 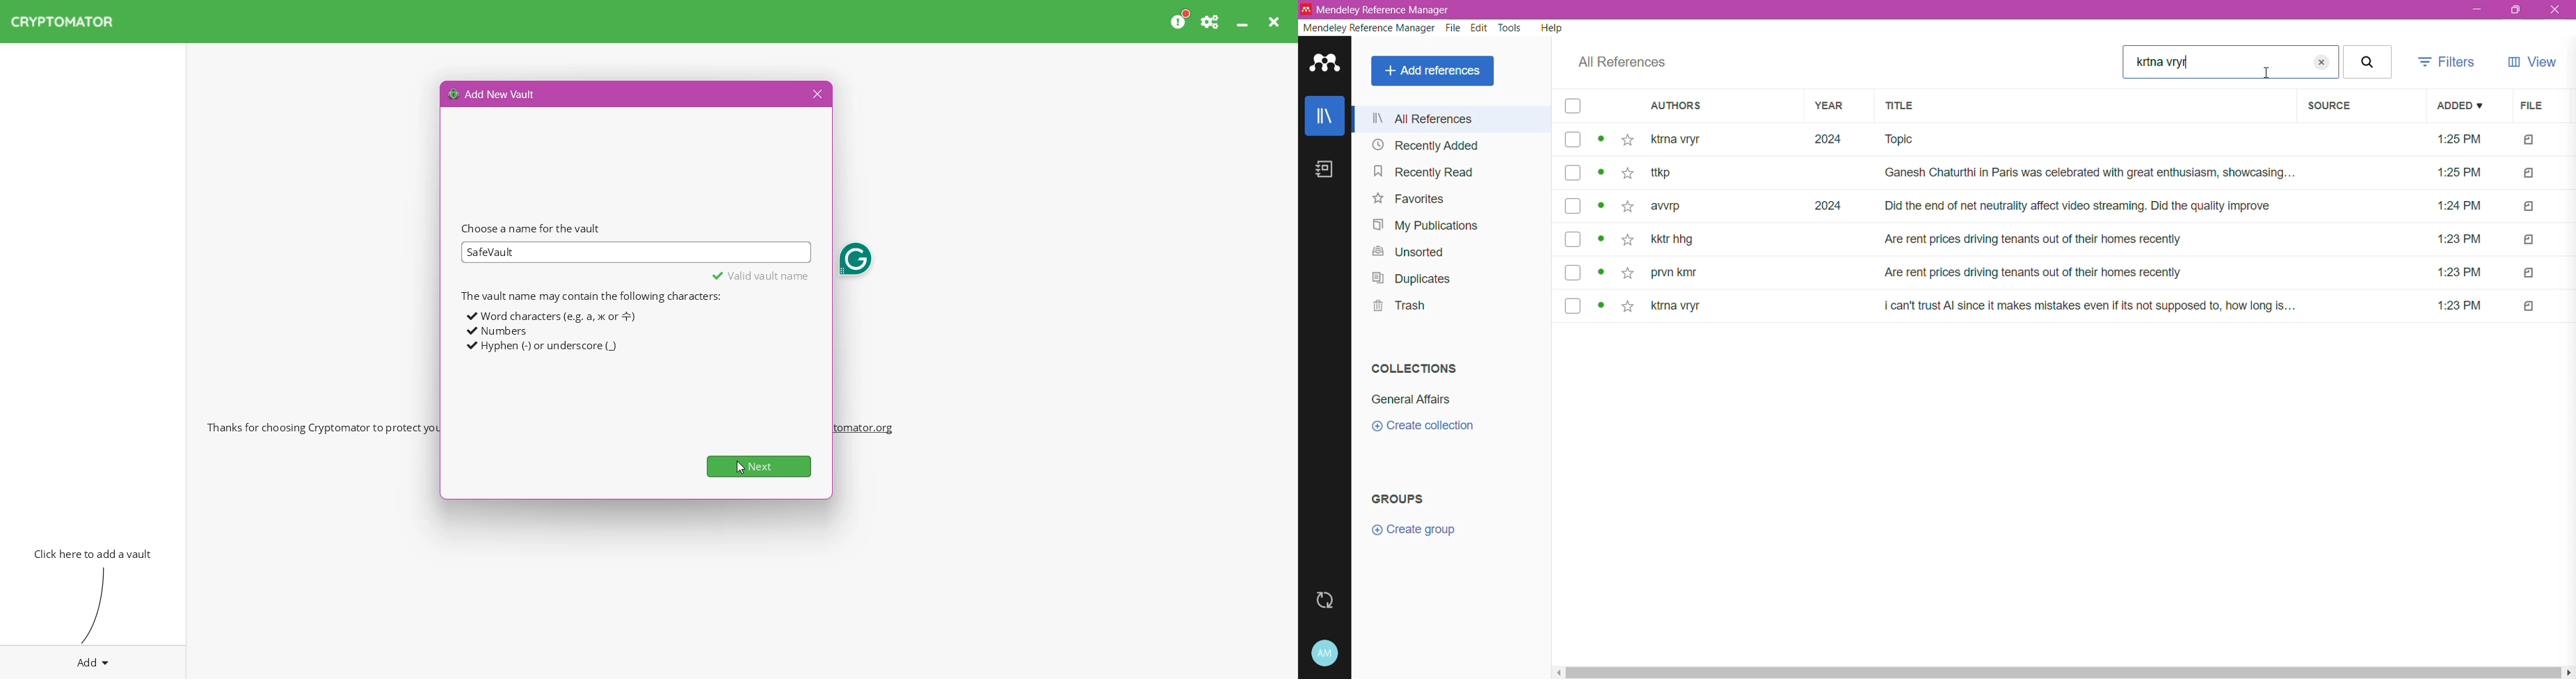 What do you see at coordinates (2072, 174) in the screenshot?
I see ` ttkp Ganesh Chaturthi in Paris was celebrated with great enthusiasm, showcasing...   1:25 PM` at bounding box center [2072, 174].